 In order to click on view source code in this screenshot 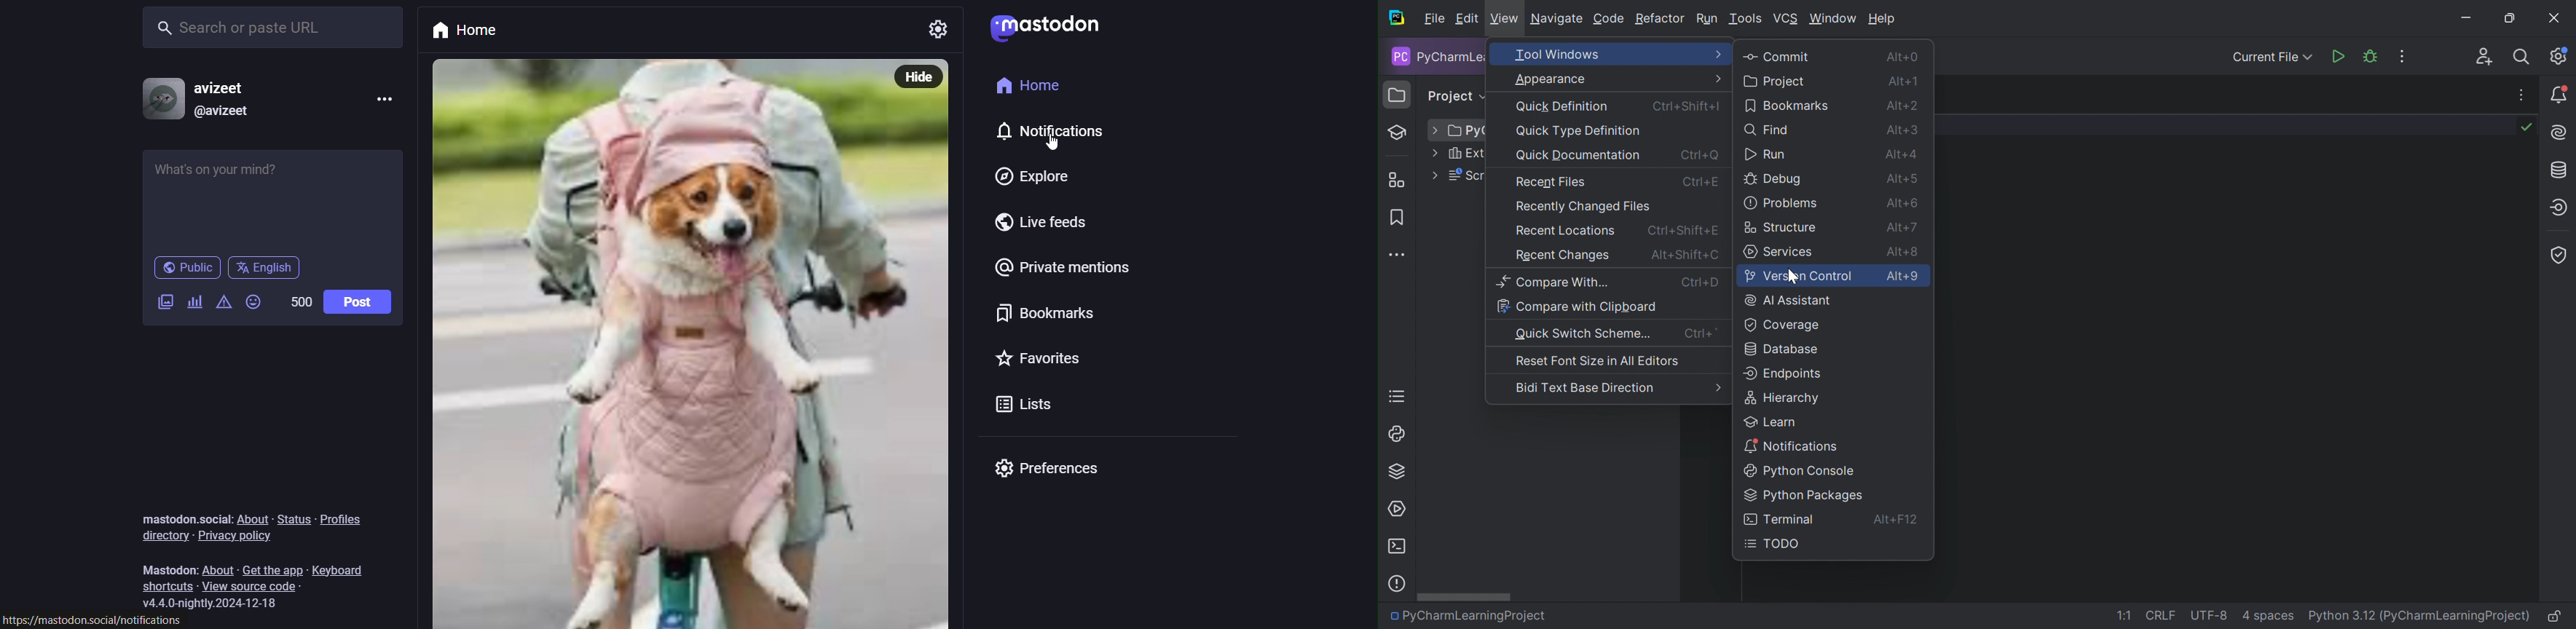, I will do `click(261, 588)`.